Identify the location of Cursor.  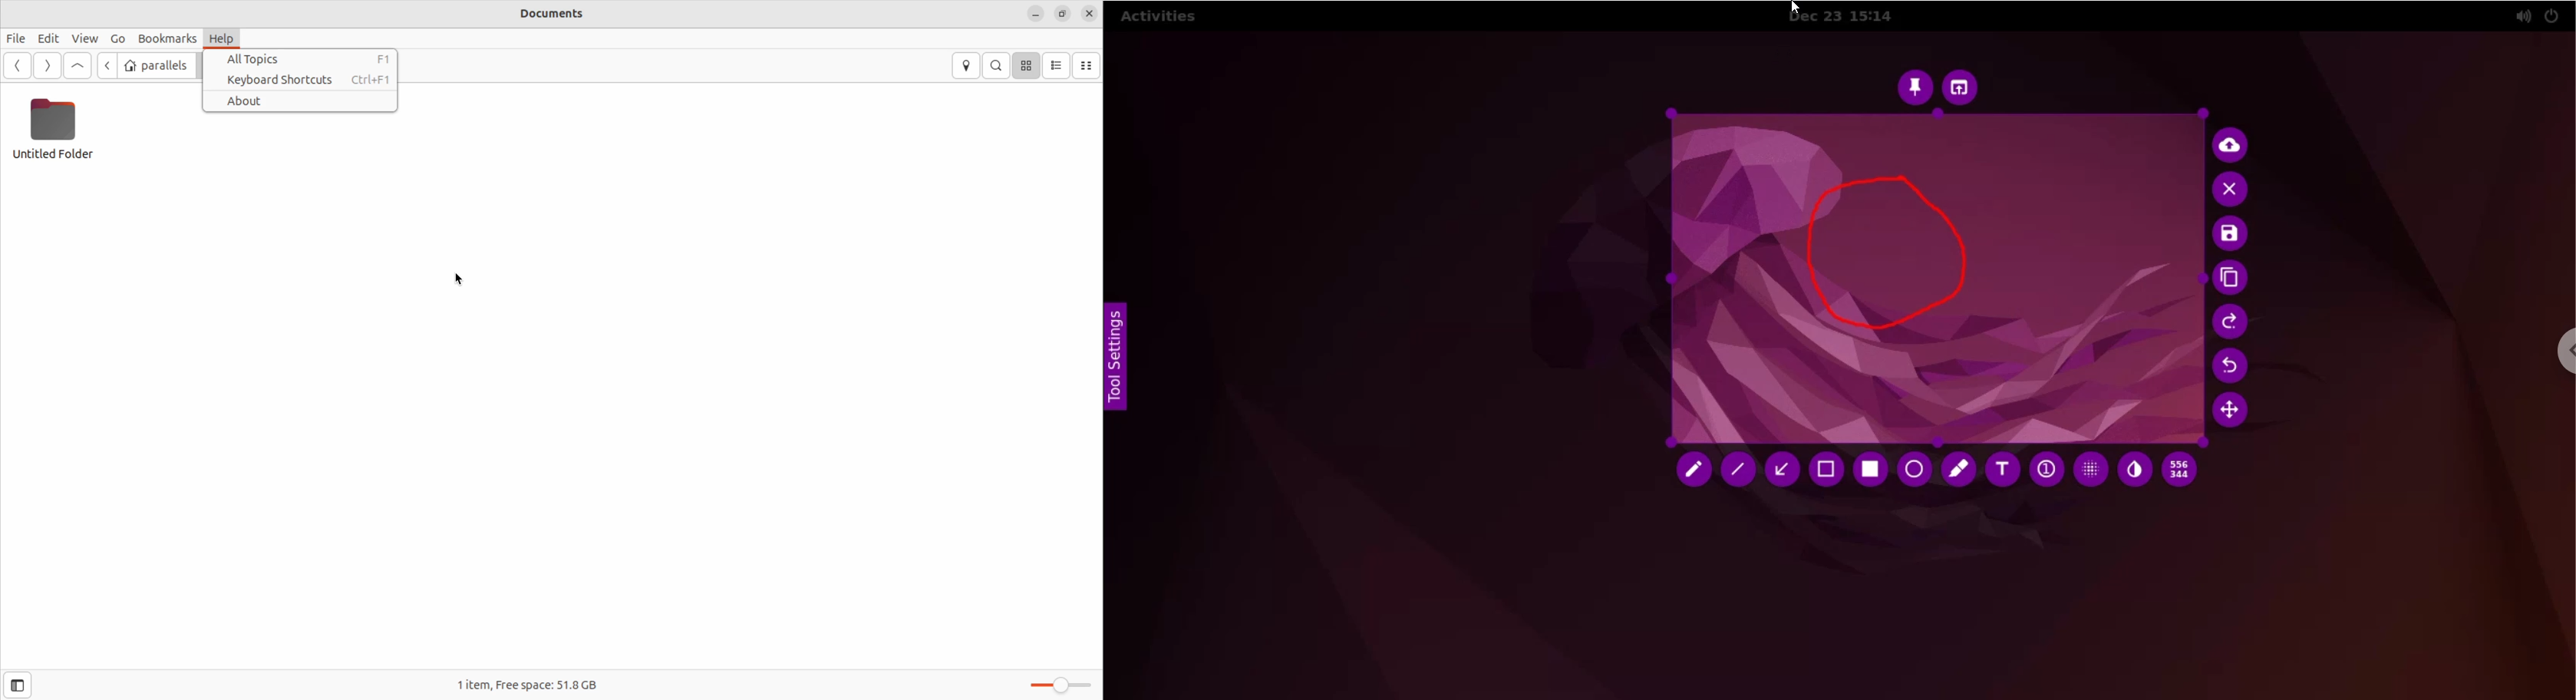
(459, 281).